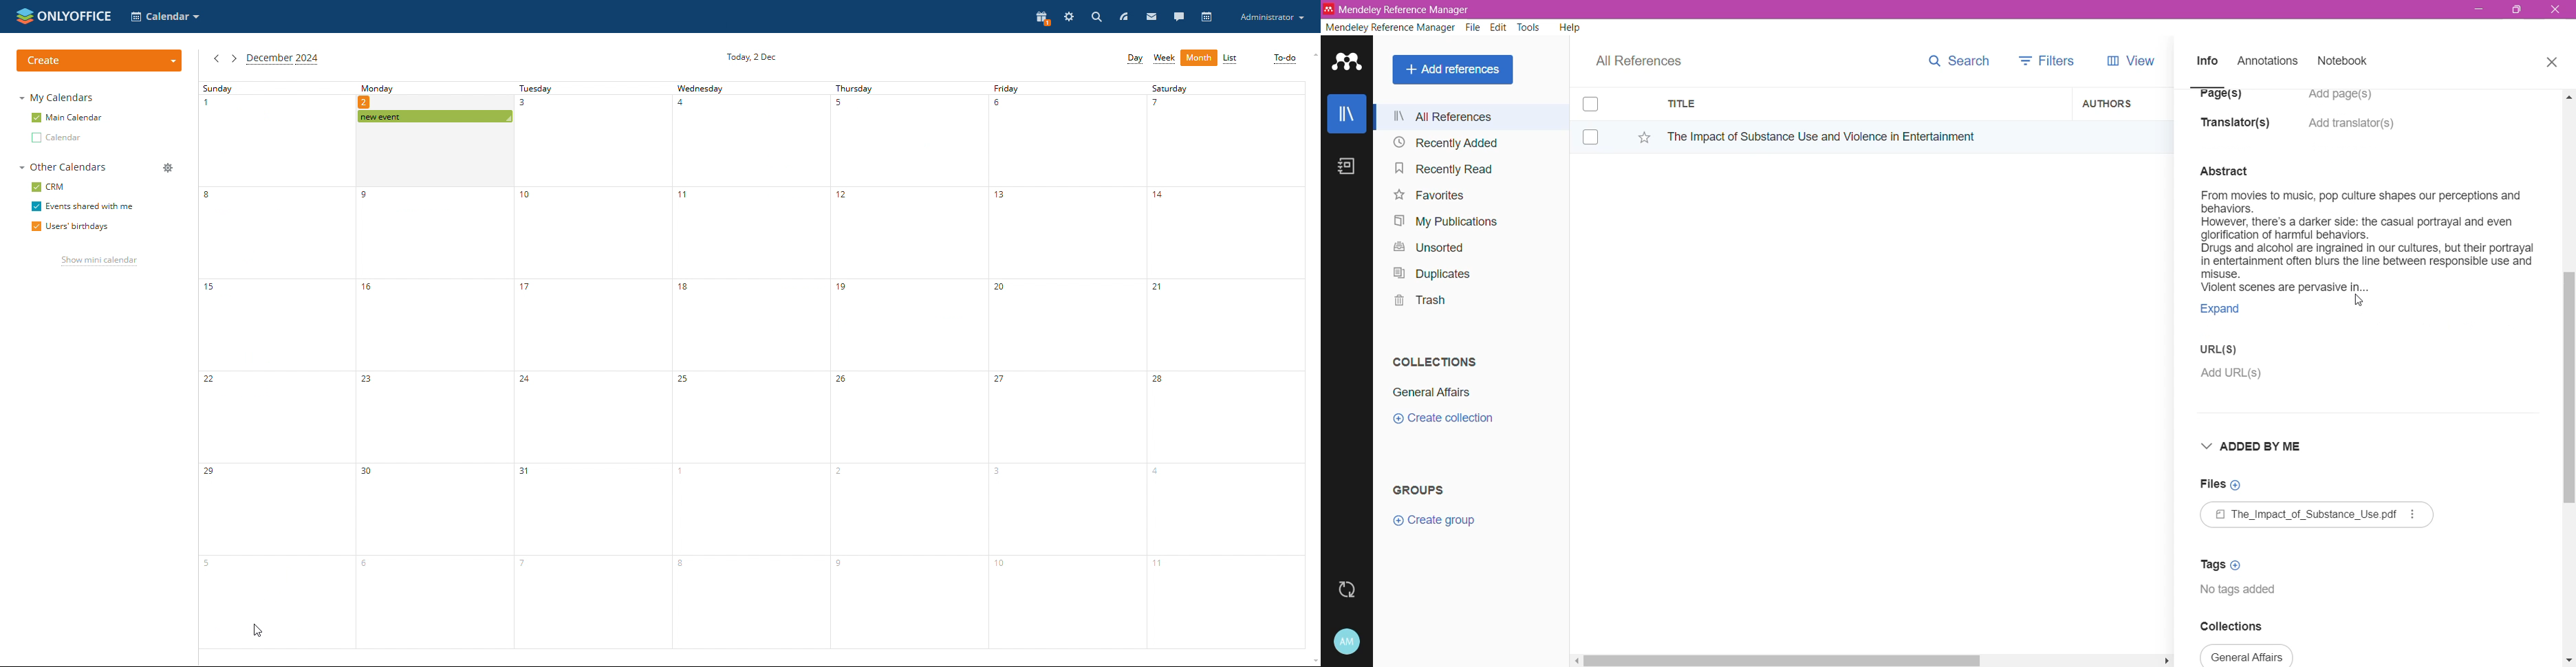  Describe the element at coordinates (1437, 525) in the screenshot. I see `Click to Create Group` at that location.